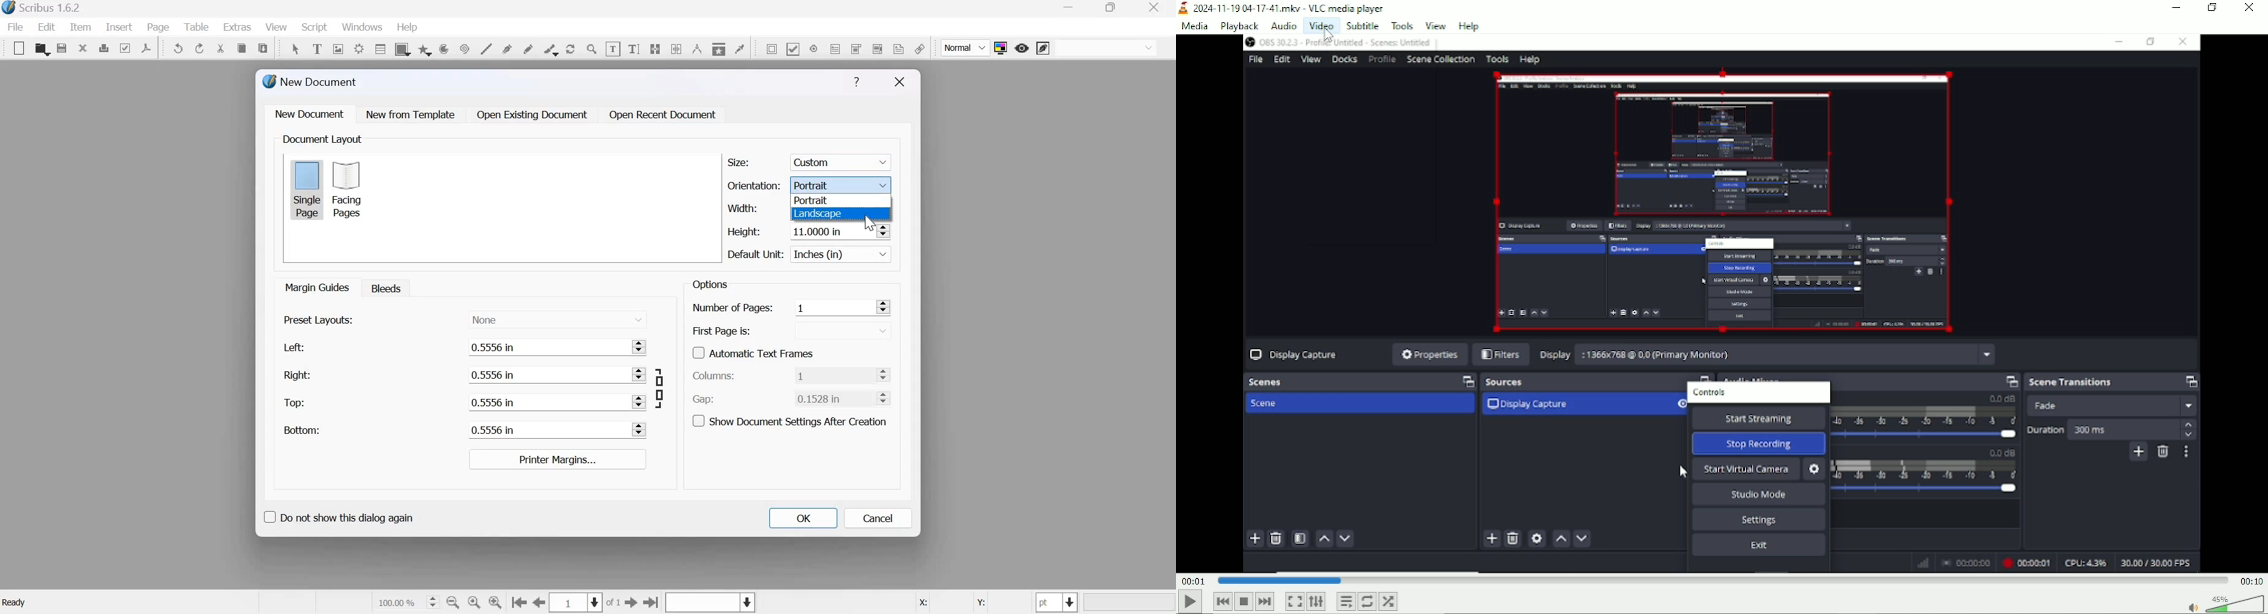 The width and height of the screenshot is (2268, 616). What do you see at coordinates (754, 352) in the screenshot?
I see `Automatic Text Frames` at bounding box center [754, 352].